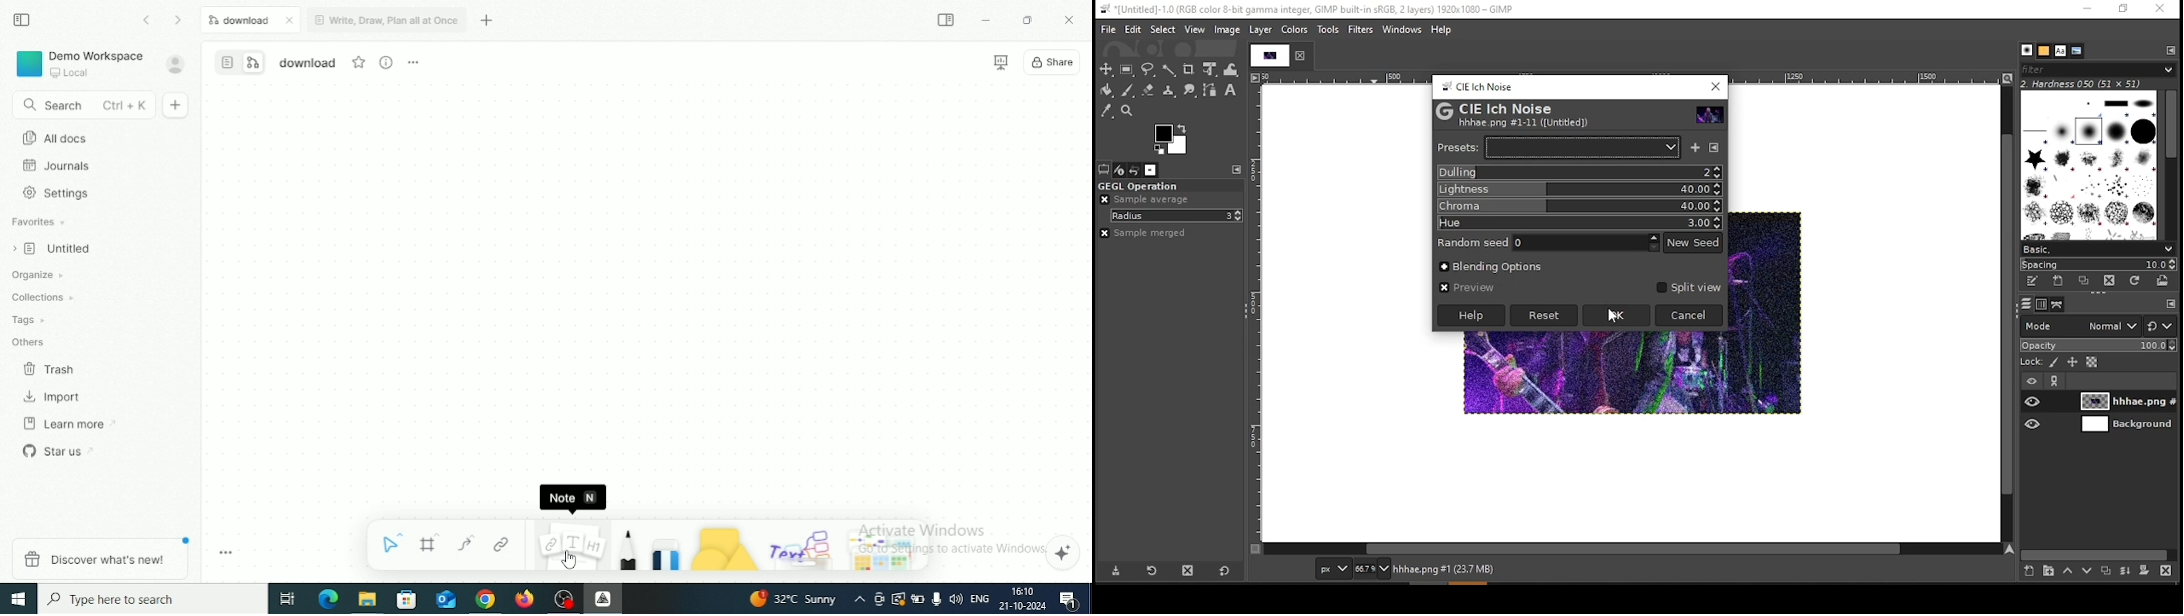  Describe the element at coordinates (1483, 86) in the screenshot. I see `CIE ich Noise` at that location.